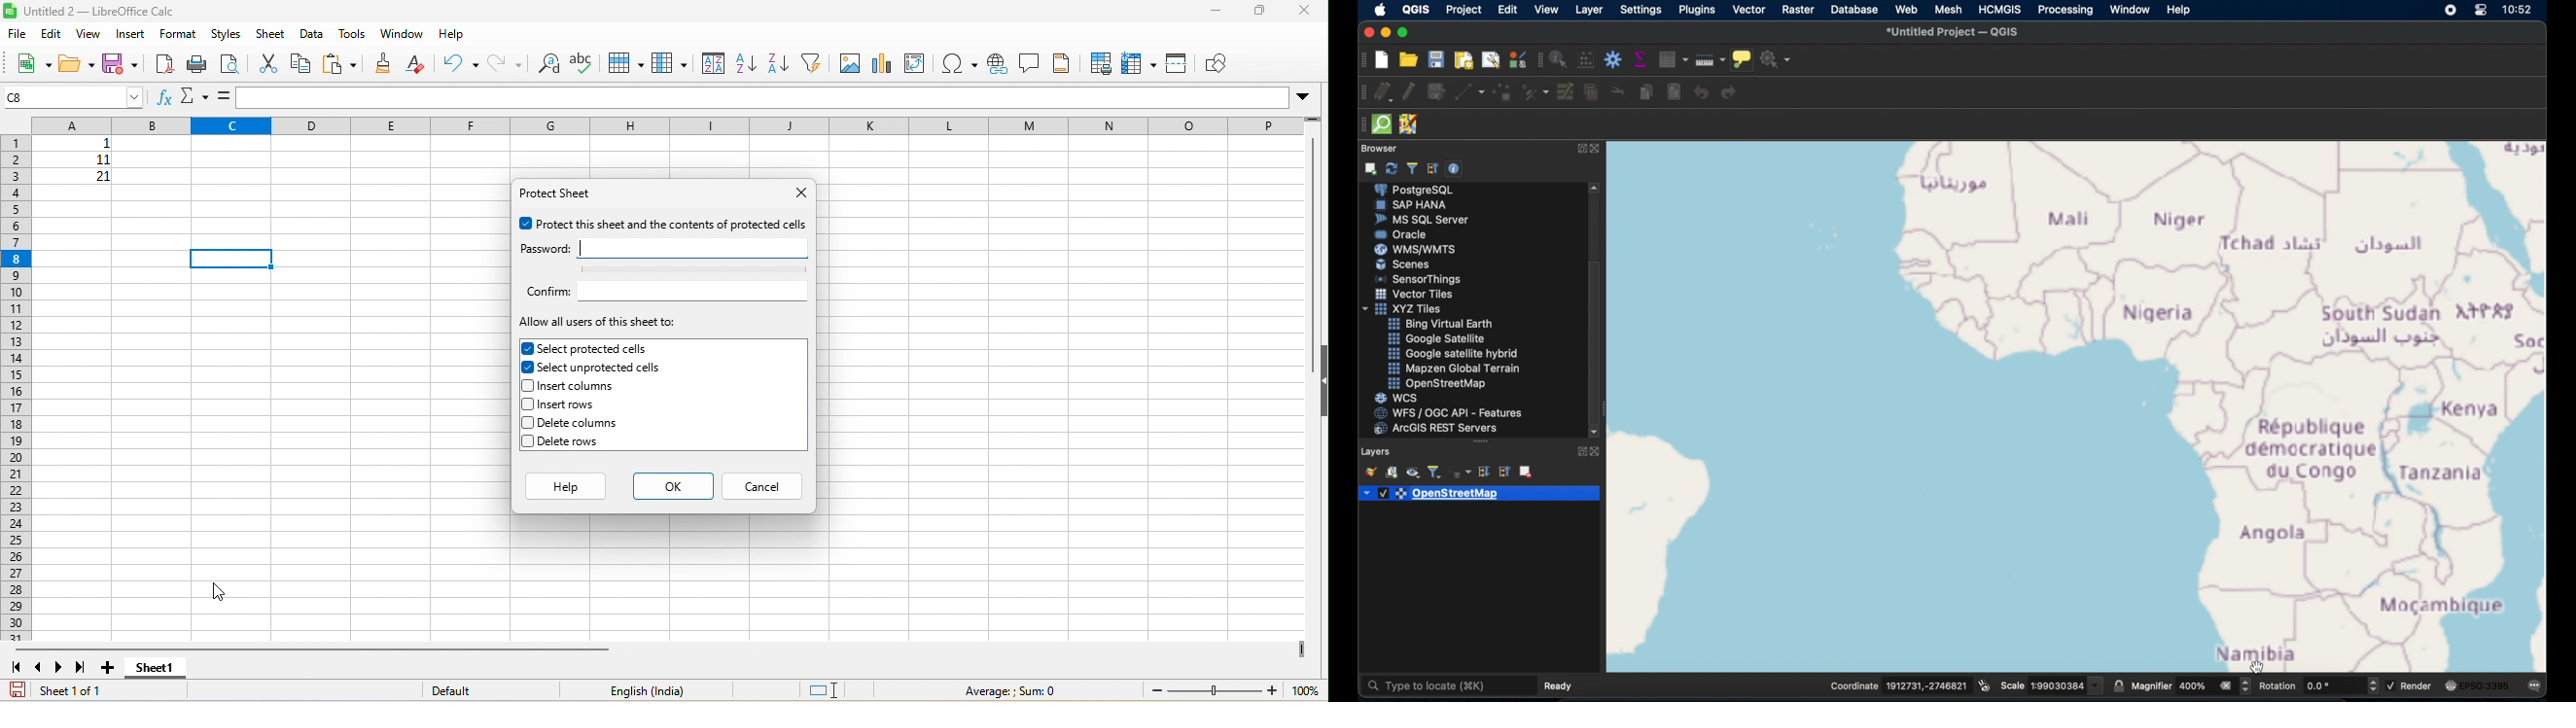 The image size is (2576, 728). I want to click on confirm, so click(548, 291).